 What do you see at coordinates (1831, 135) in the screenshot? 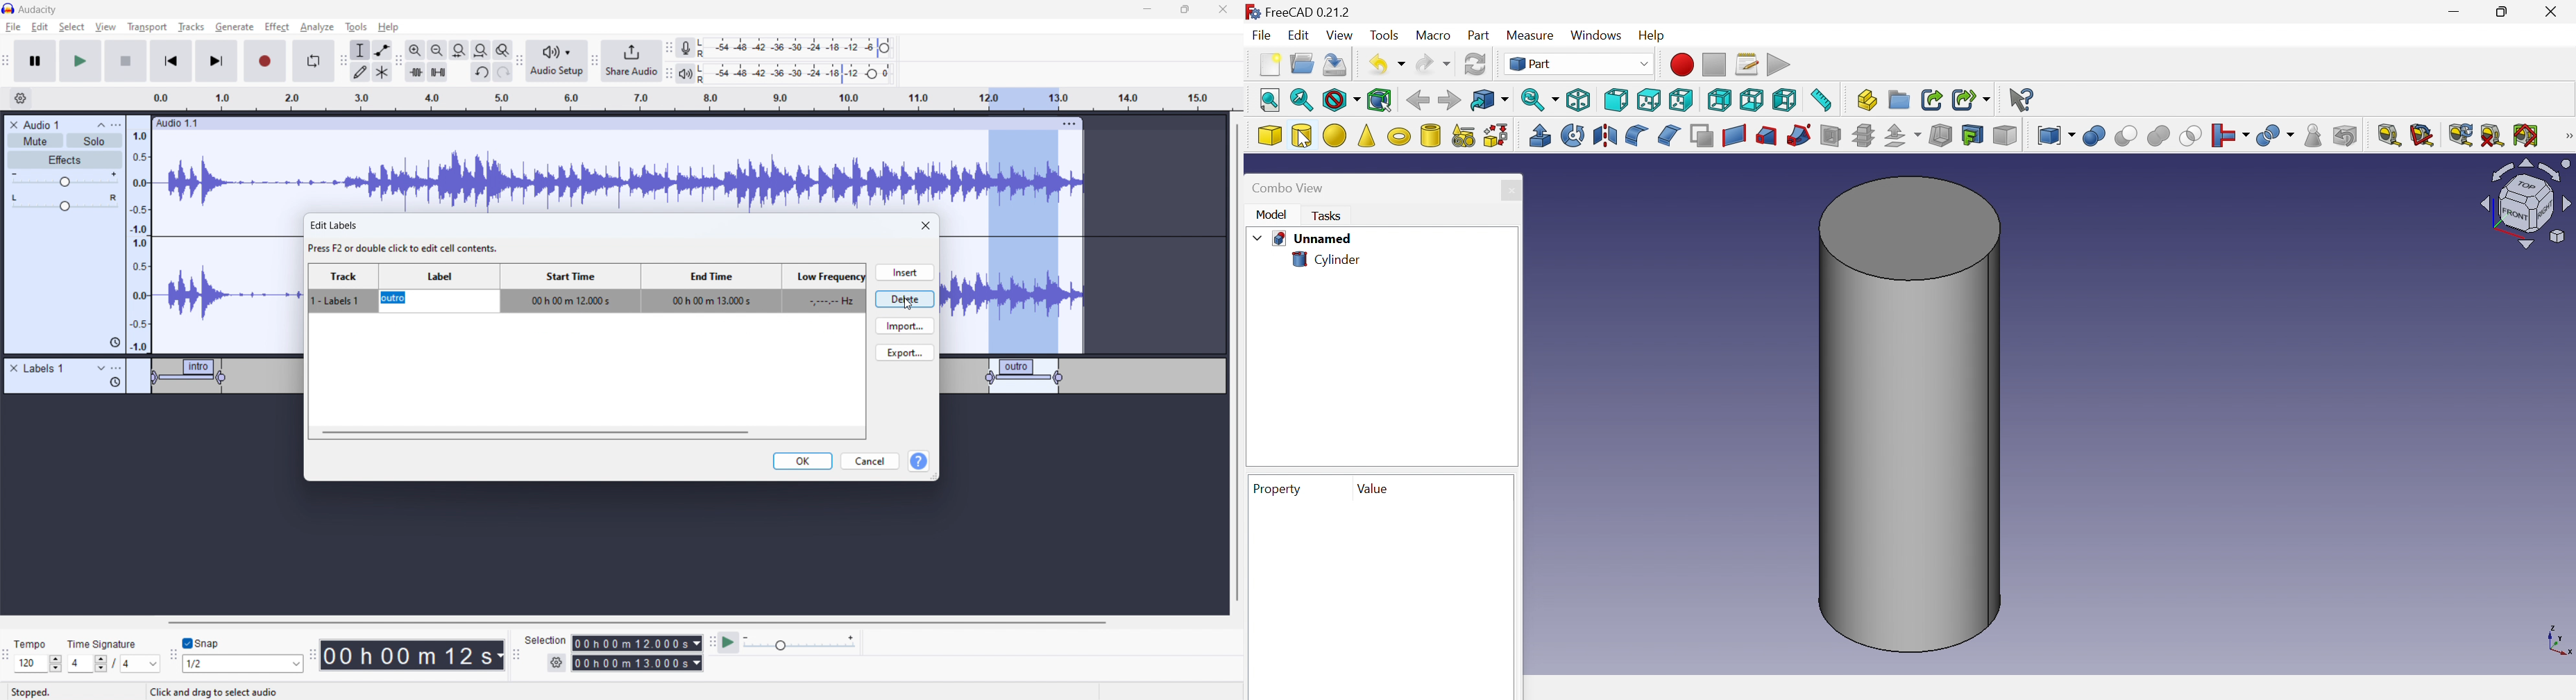
I see `Section` at bounding box center [1831, 135].